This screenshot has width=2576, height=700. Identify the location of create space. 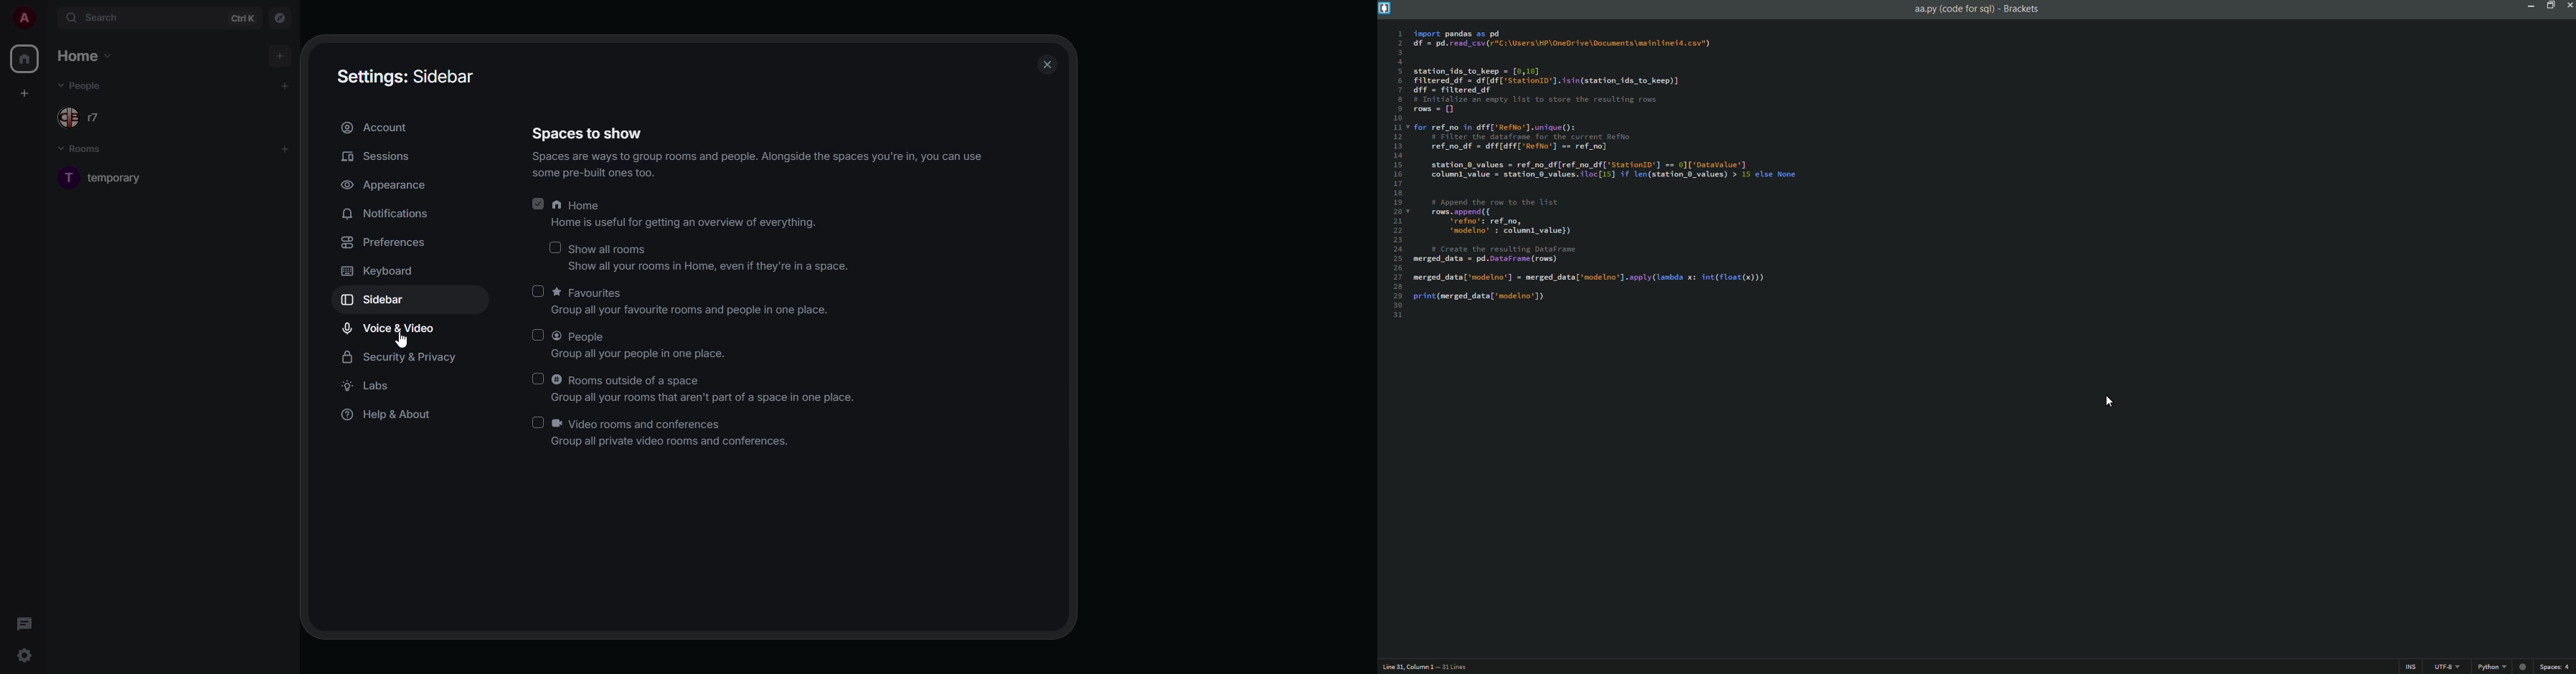
(26, 93).